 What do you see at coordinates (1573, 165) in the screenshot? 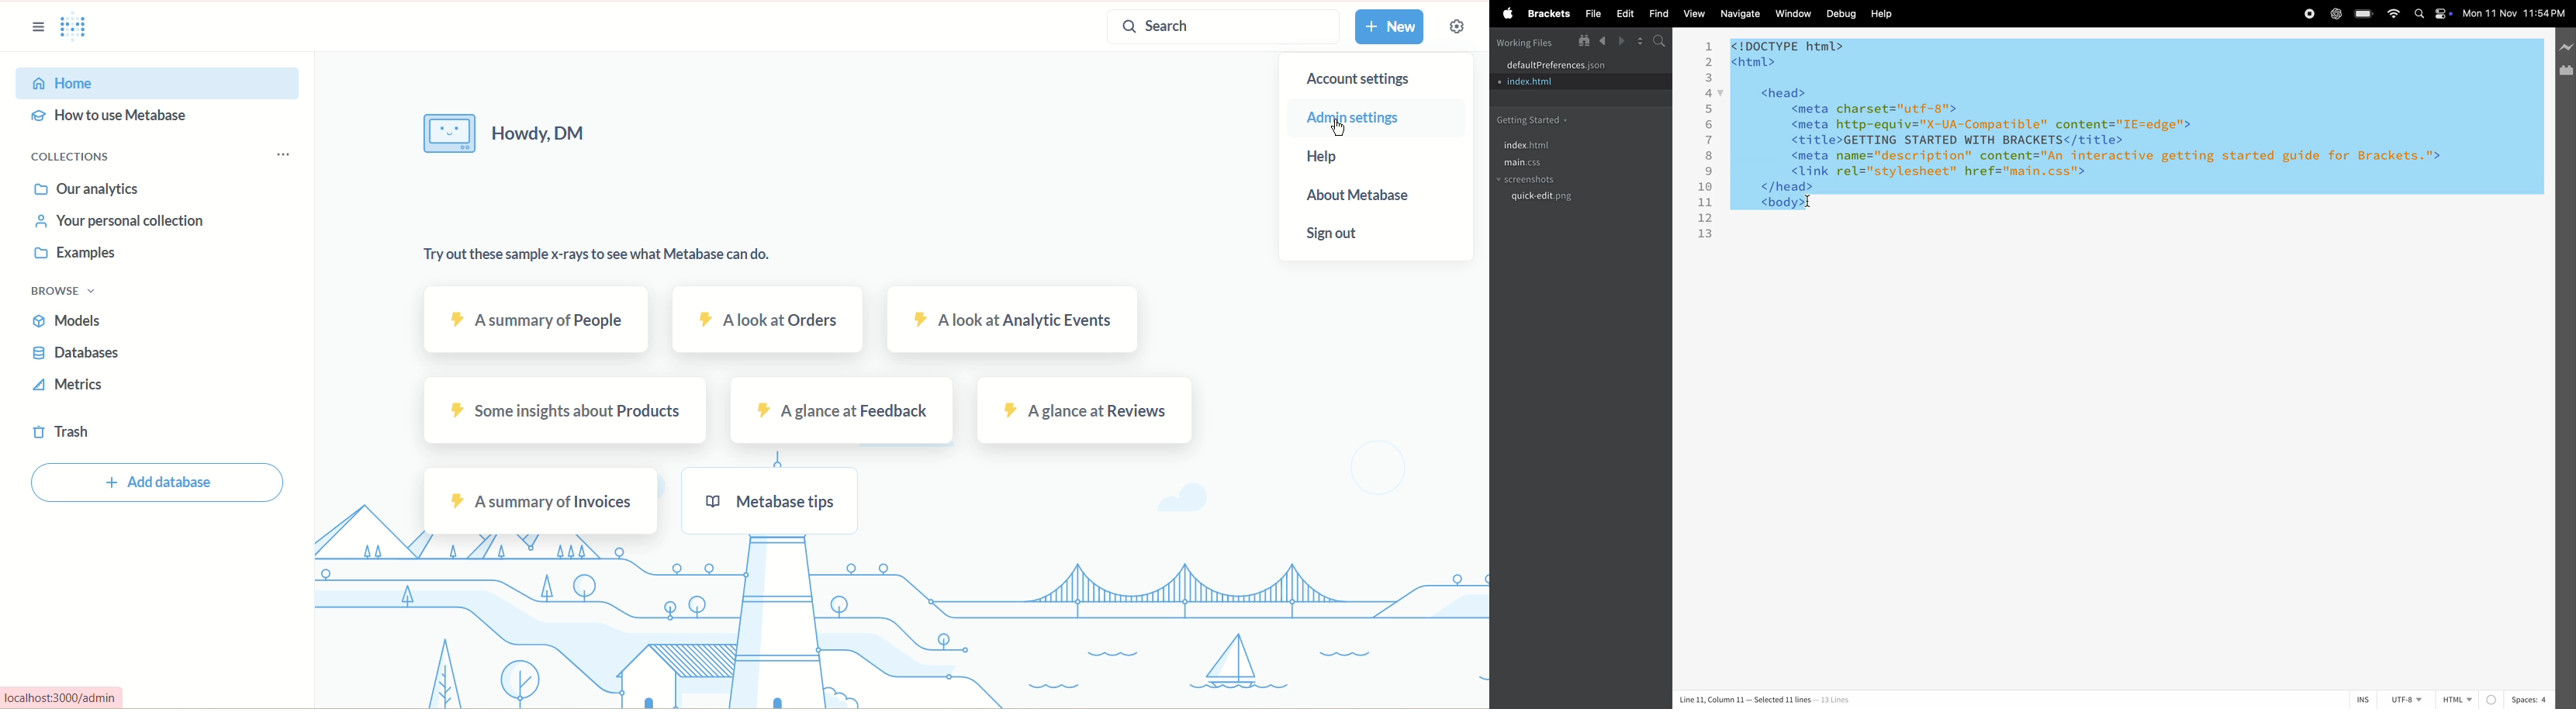
I see `main.css` at bounding box center [1573, 165].